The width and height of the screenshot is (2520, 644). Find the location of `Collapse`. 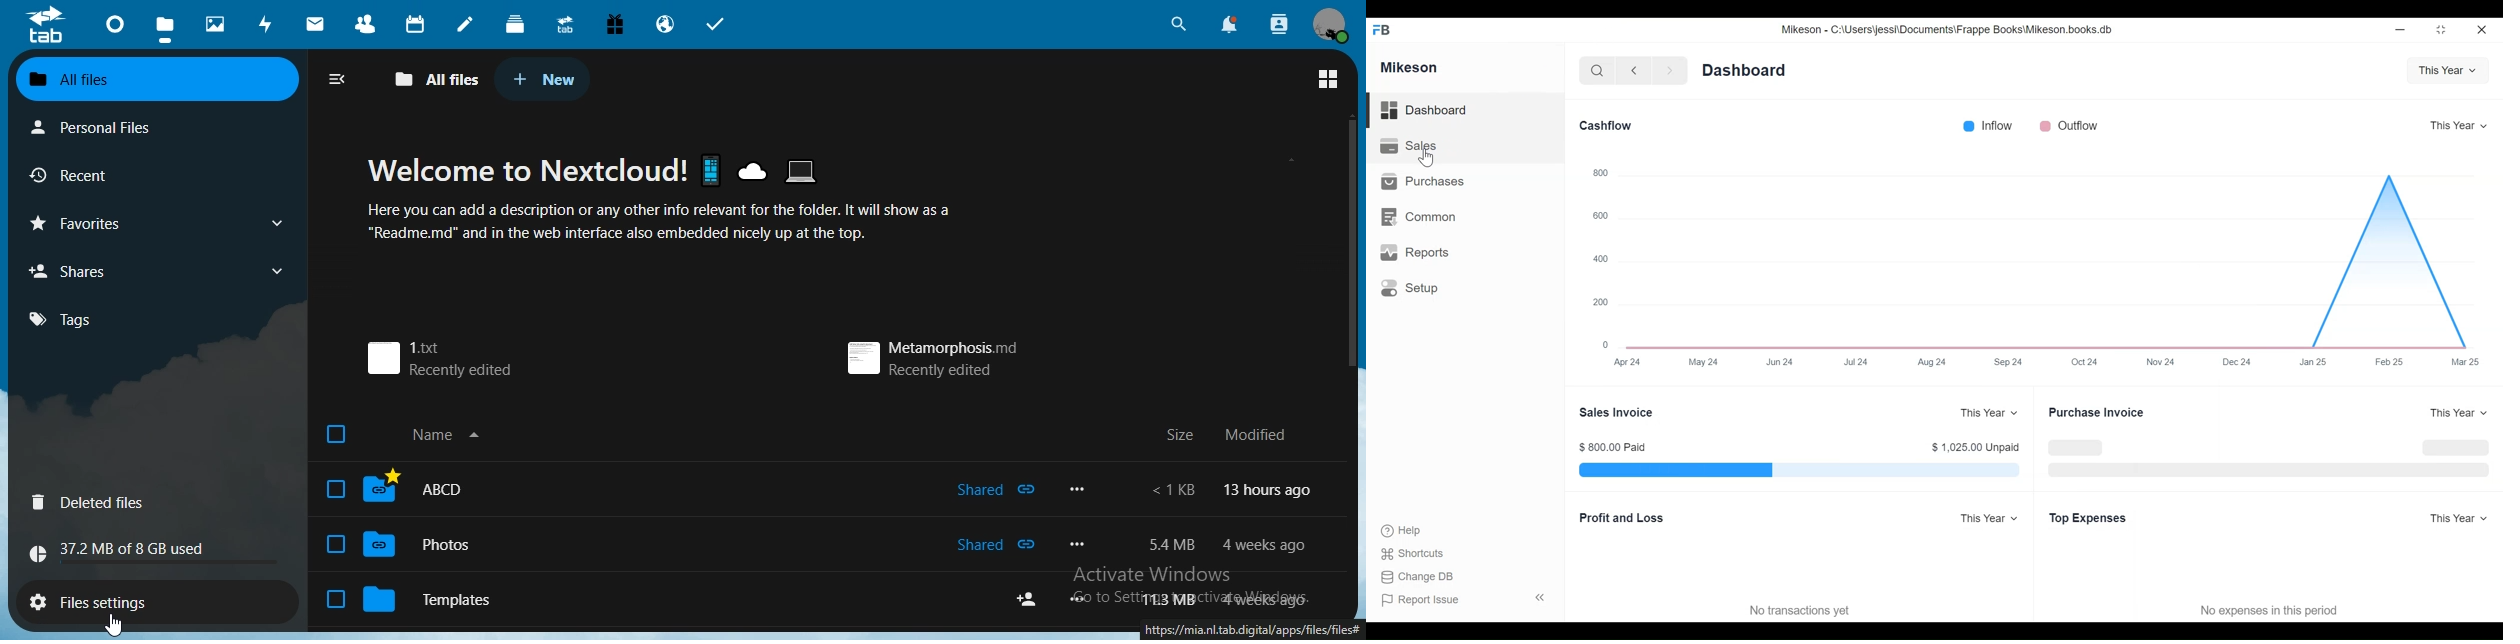

Collapse is located at coordinates (1543, 599).